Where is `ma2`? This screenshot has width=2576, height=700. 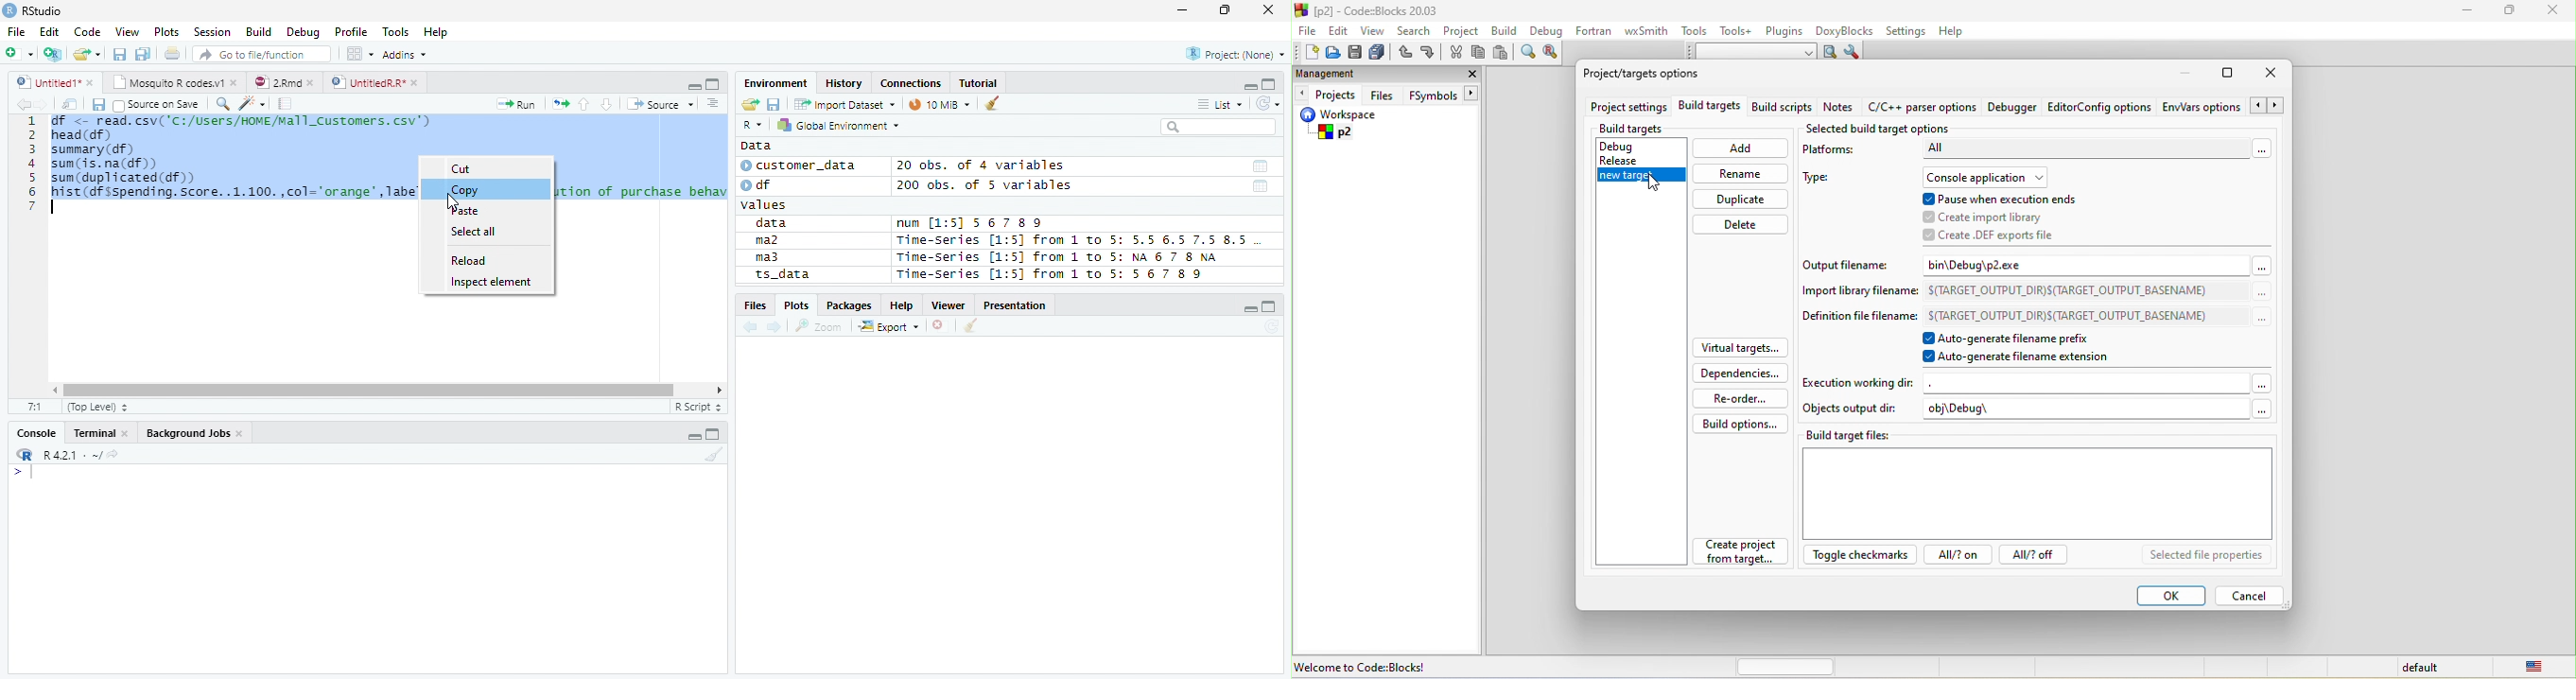 ma2 is located at coordinates (772, 242).